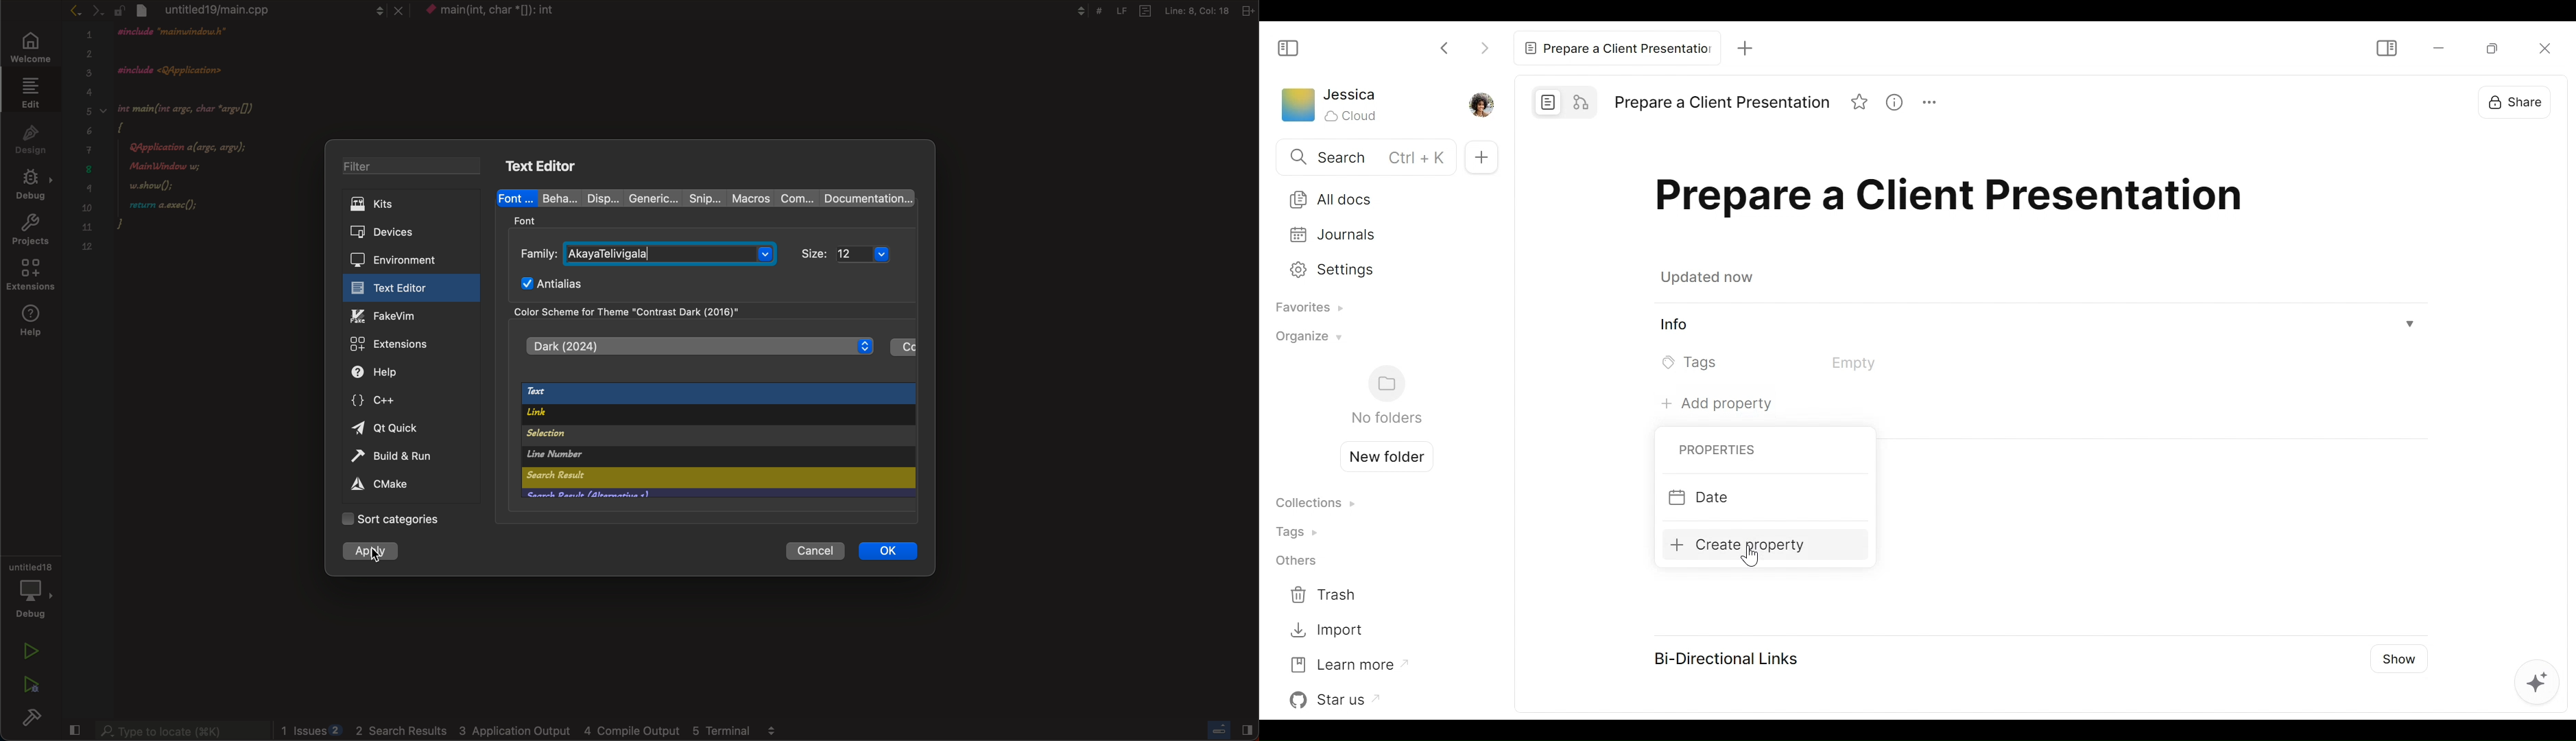  I want to click on Close, so click(2538, 55).